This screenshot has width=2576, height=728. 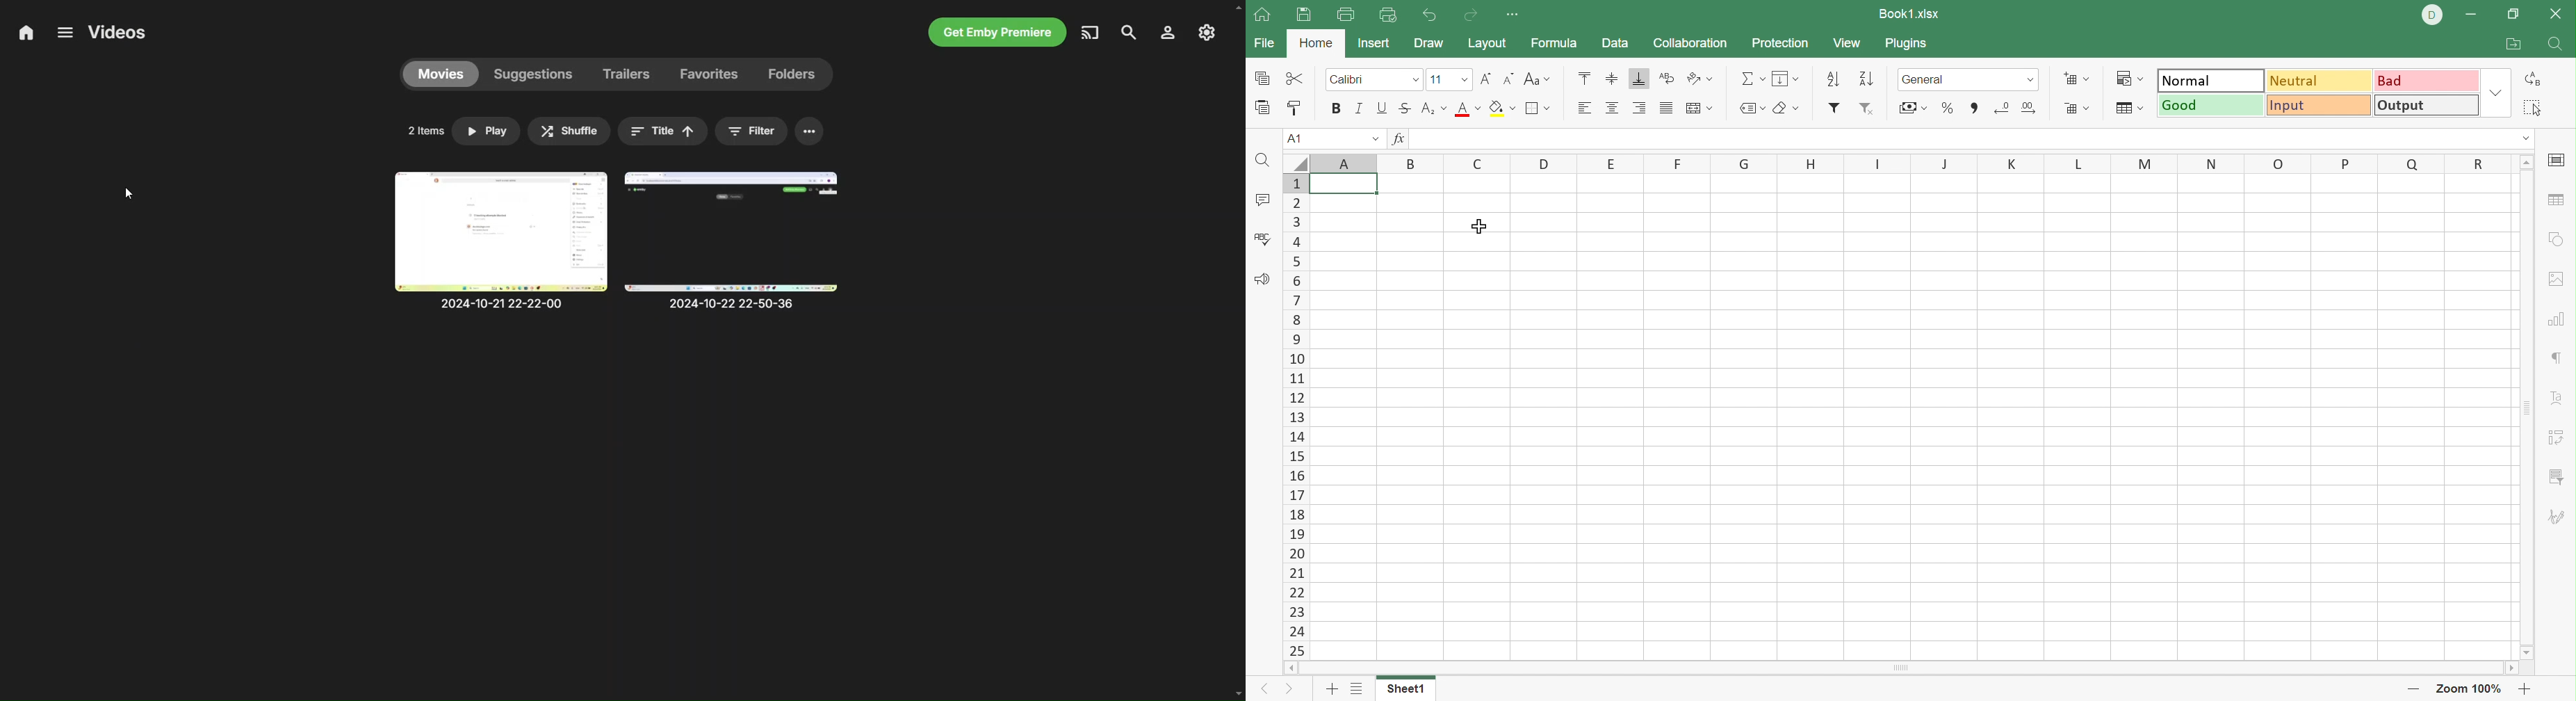 I want to click on Pivot table settings, so click(x=2558, y=437).